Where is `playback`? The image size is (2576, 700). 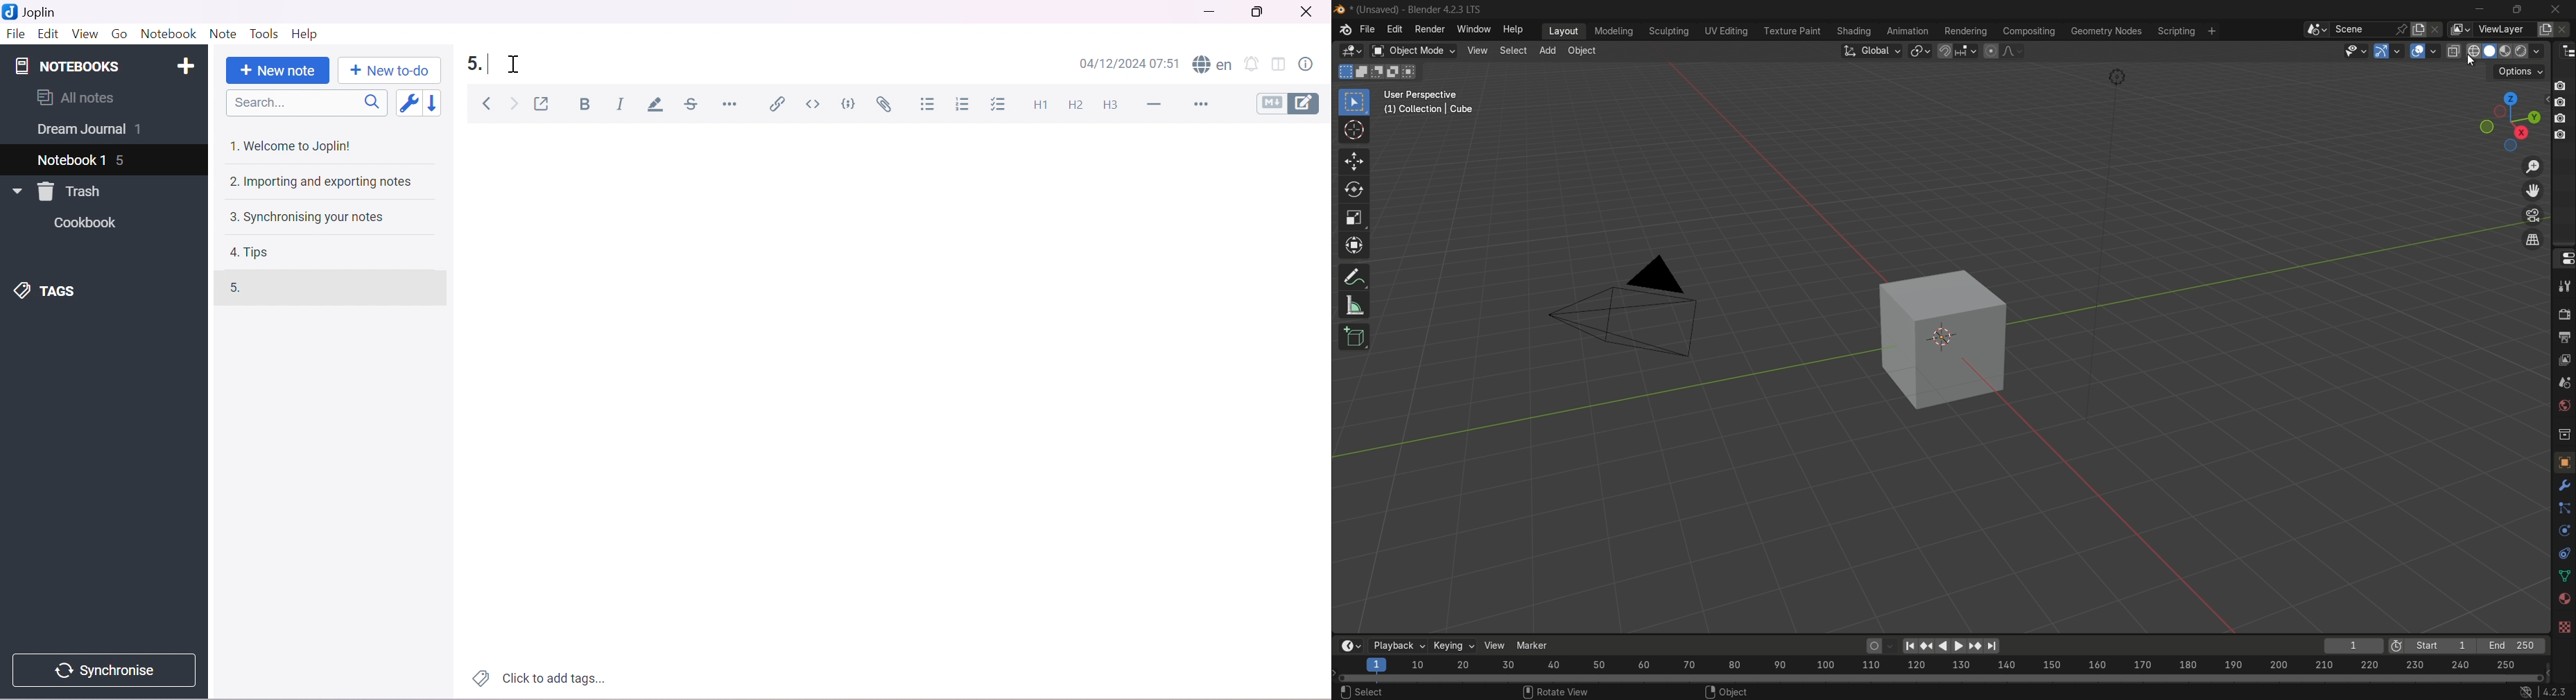
playback is located at coordinates (1394, 640).